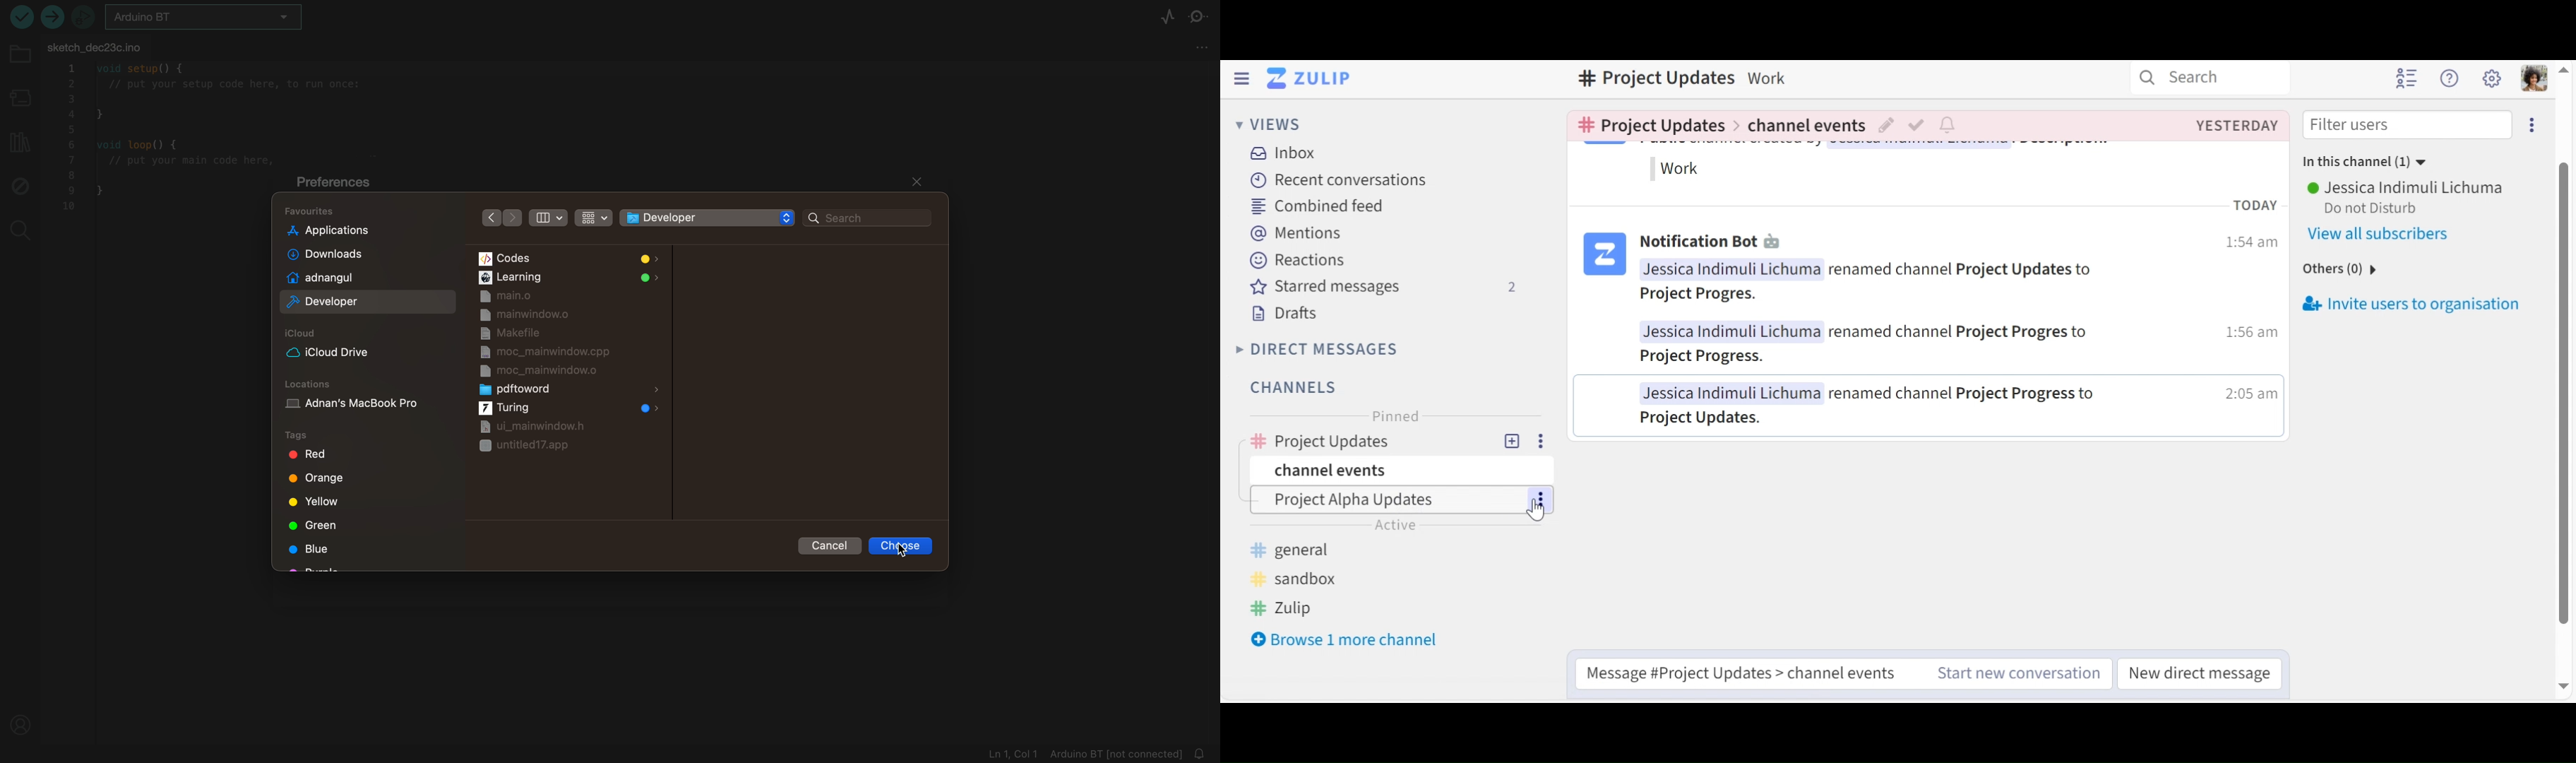 The image size is (2576, 784). I want to click on View all users, so click(2388, 234).